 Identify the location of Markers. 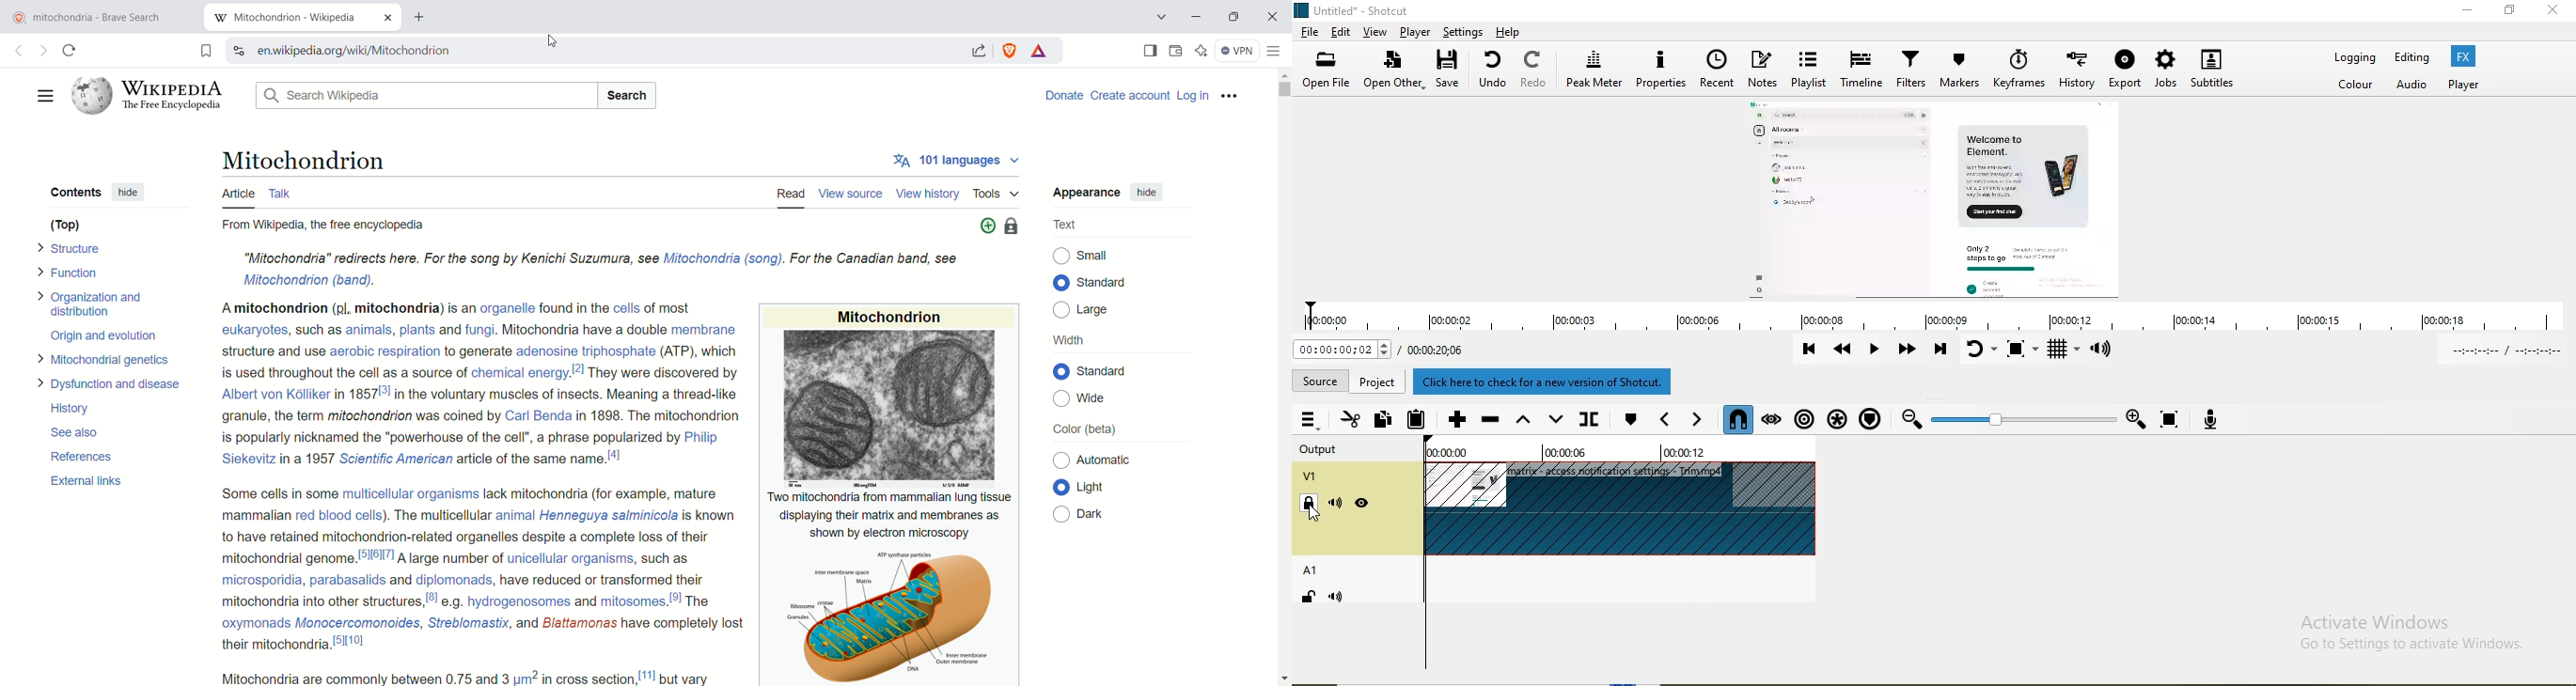
(1960, 70).